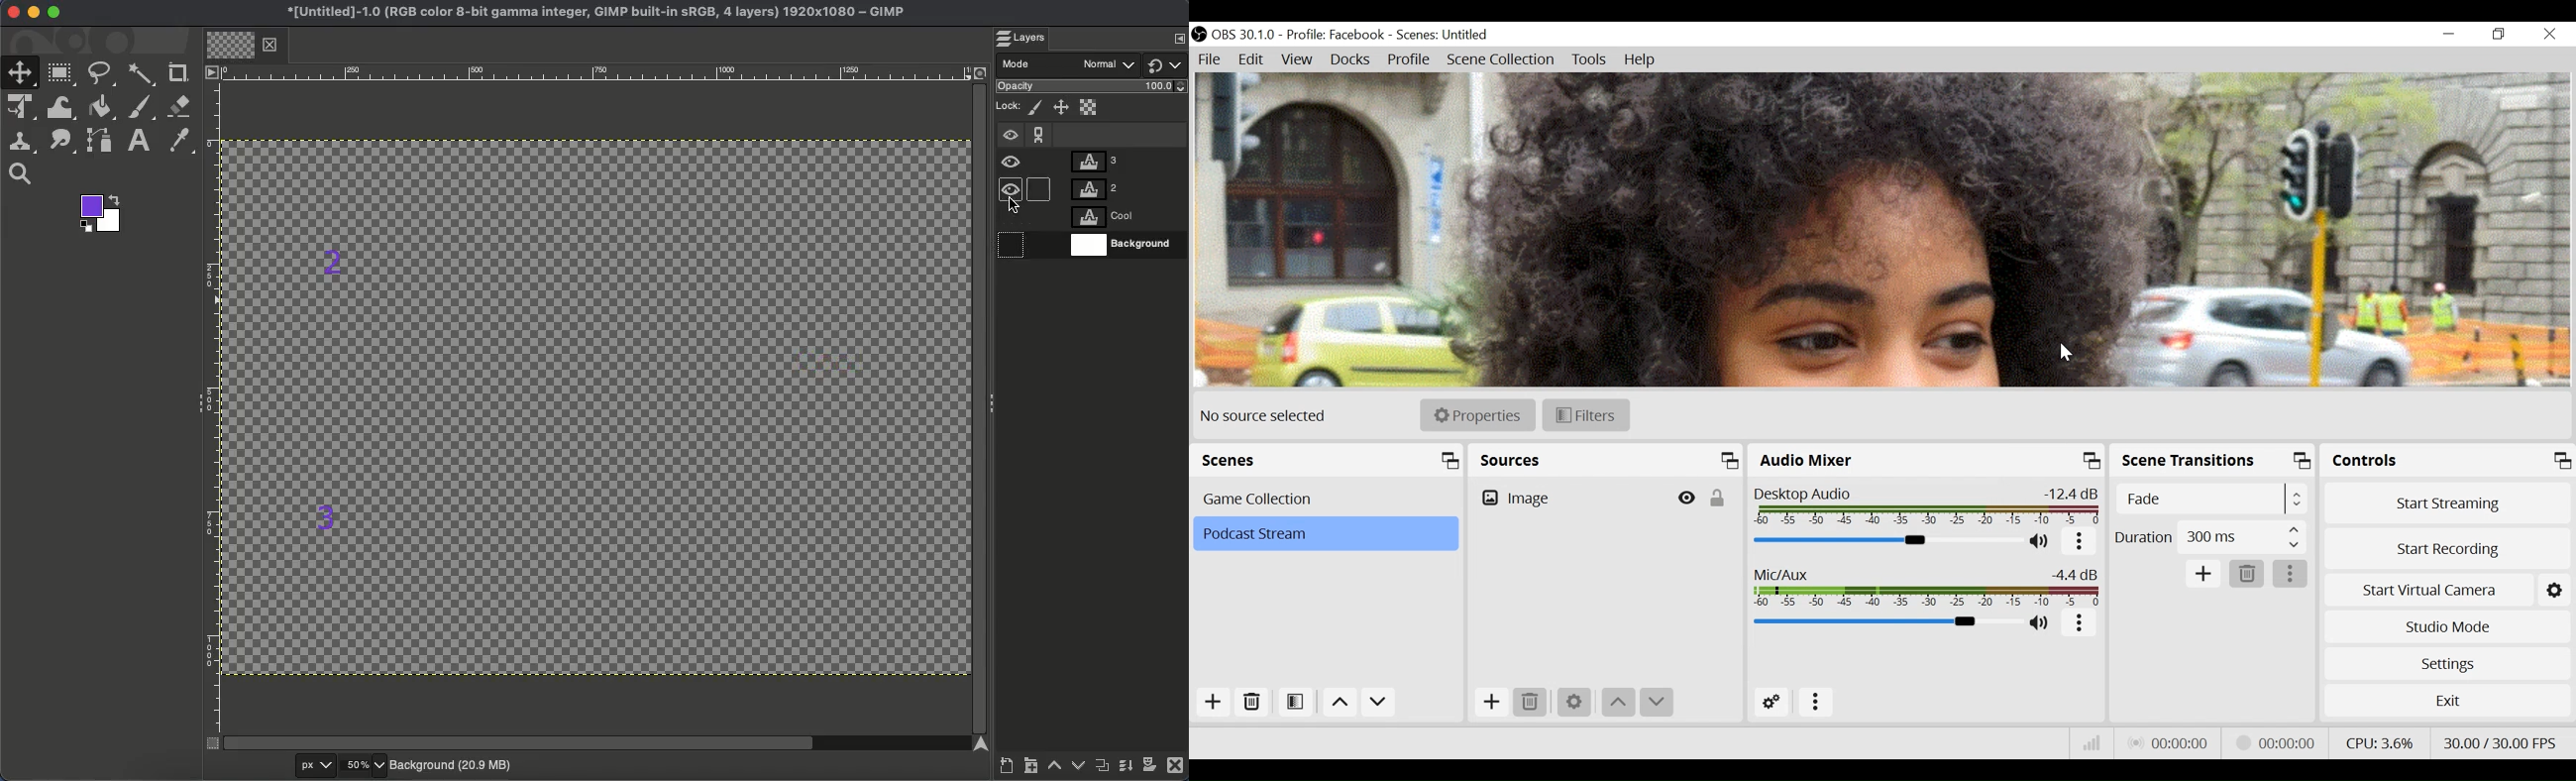 Image resolution: width=2576 pixels, height=784 pixels. I want to click on No source selected, so click(1265, 416).